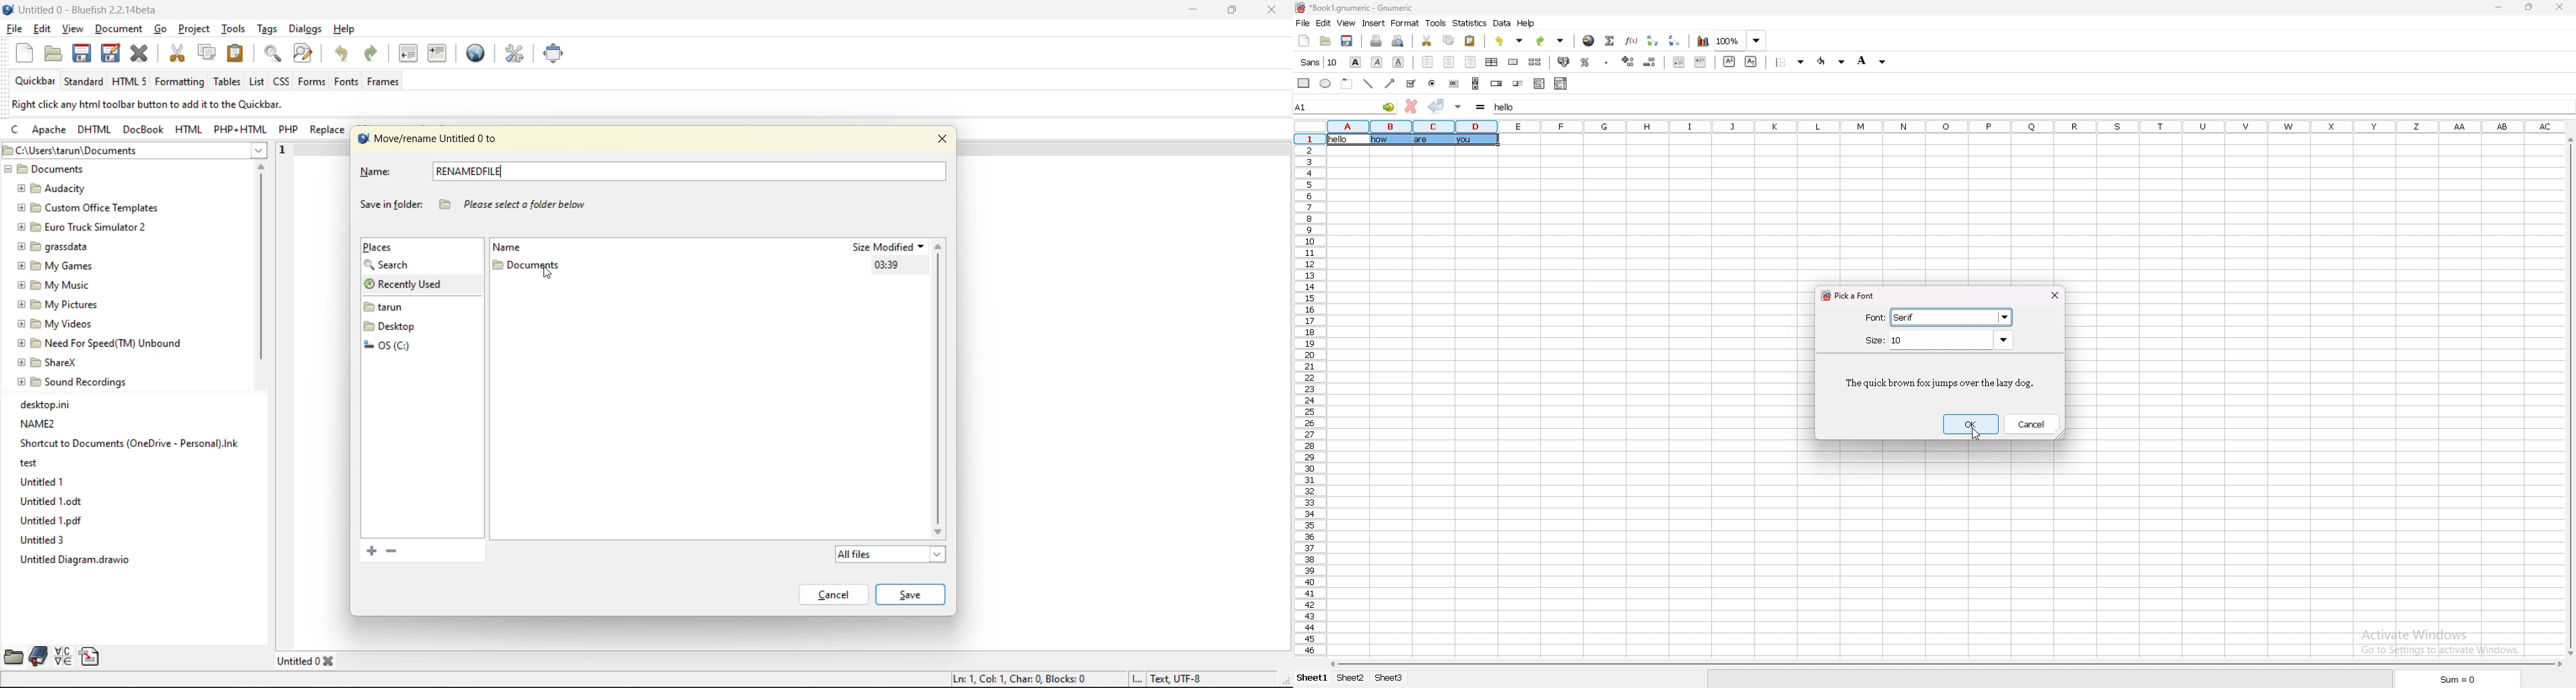  Describe the element at coordinates (1431, 83) in the screenshot. I see `radio button` at that location.